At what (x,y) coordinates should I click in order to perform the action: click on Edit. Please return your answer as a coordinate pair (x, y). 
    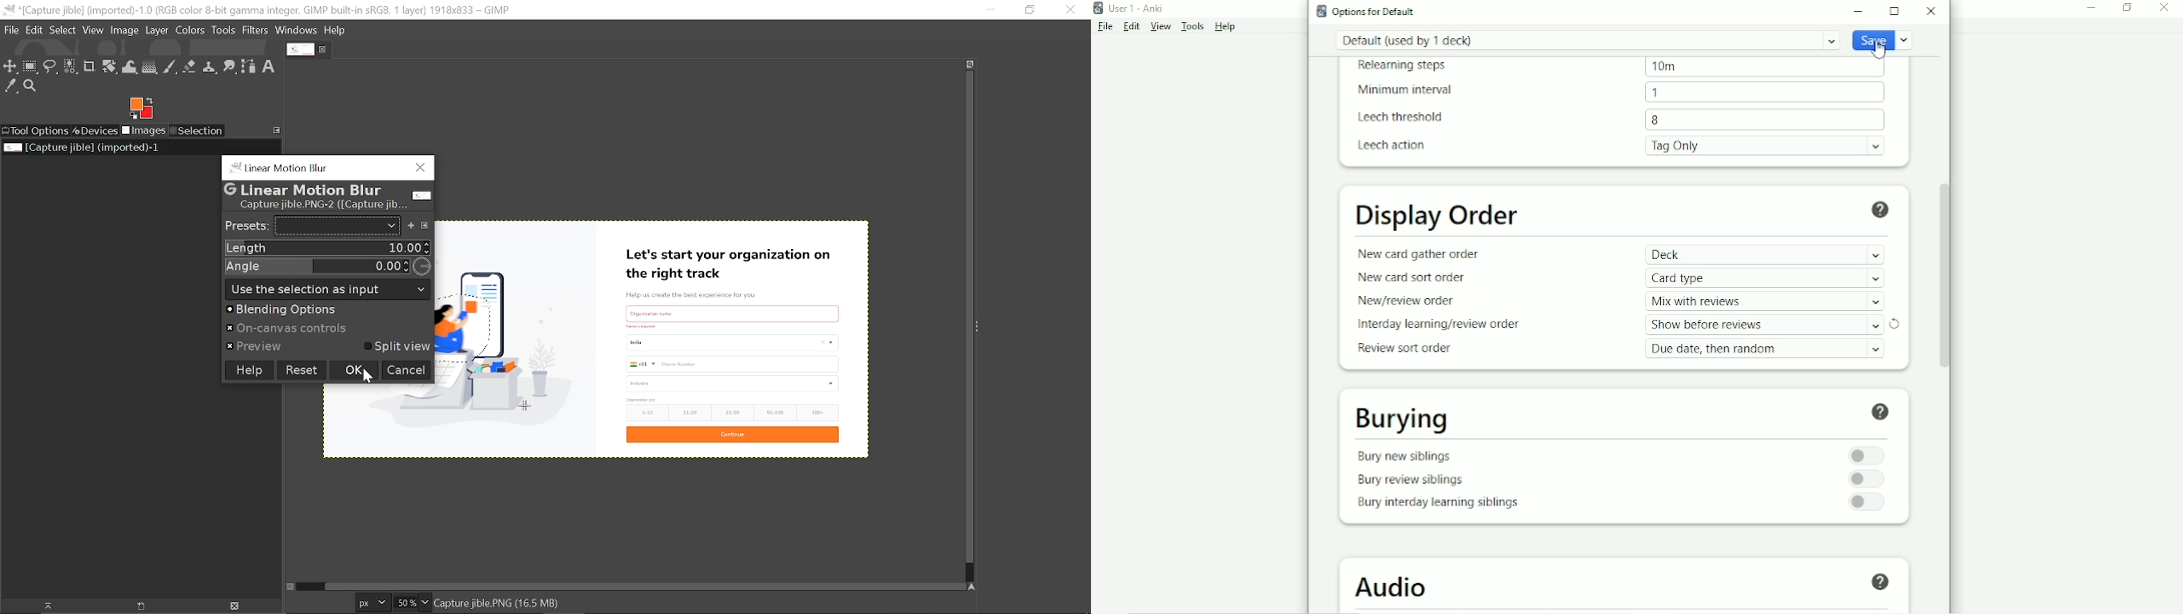
    Looking at the image, I should click on (1131, 26).